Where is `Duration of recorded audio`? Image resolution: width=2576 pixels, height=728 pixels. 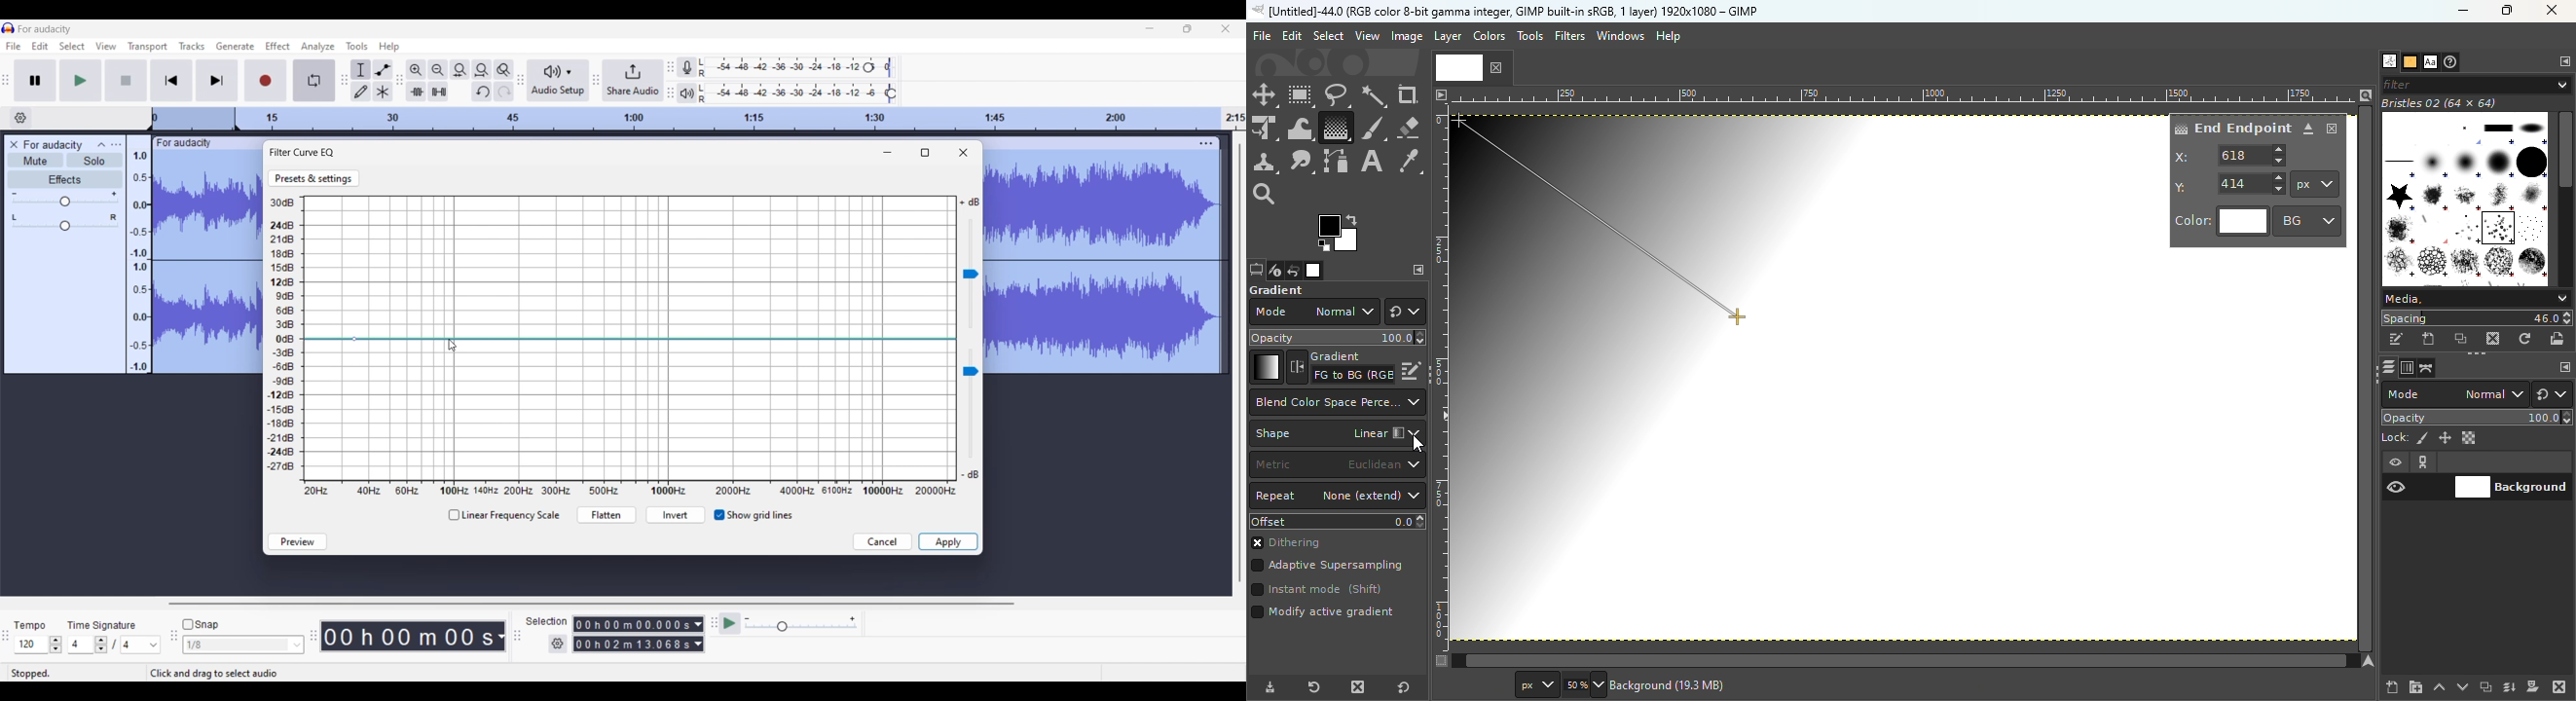
Duration of recorded audio is located at coordinates (409, 637).